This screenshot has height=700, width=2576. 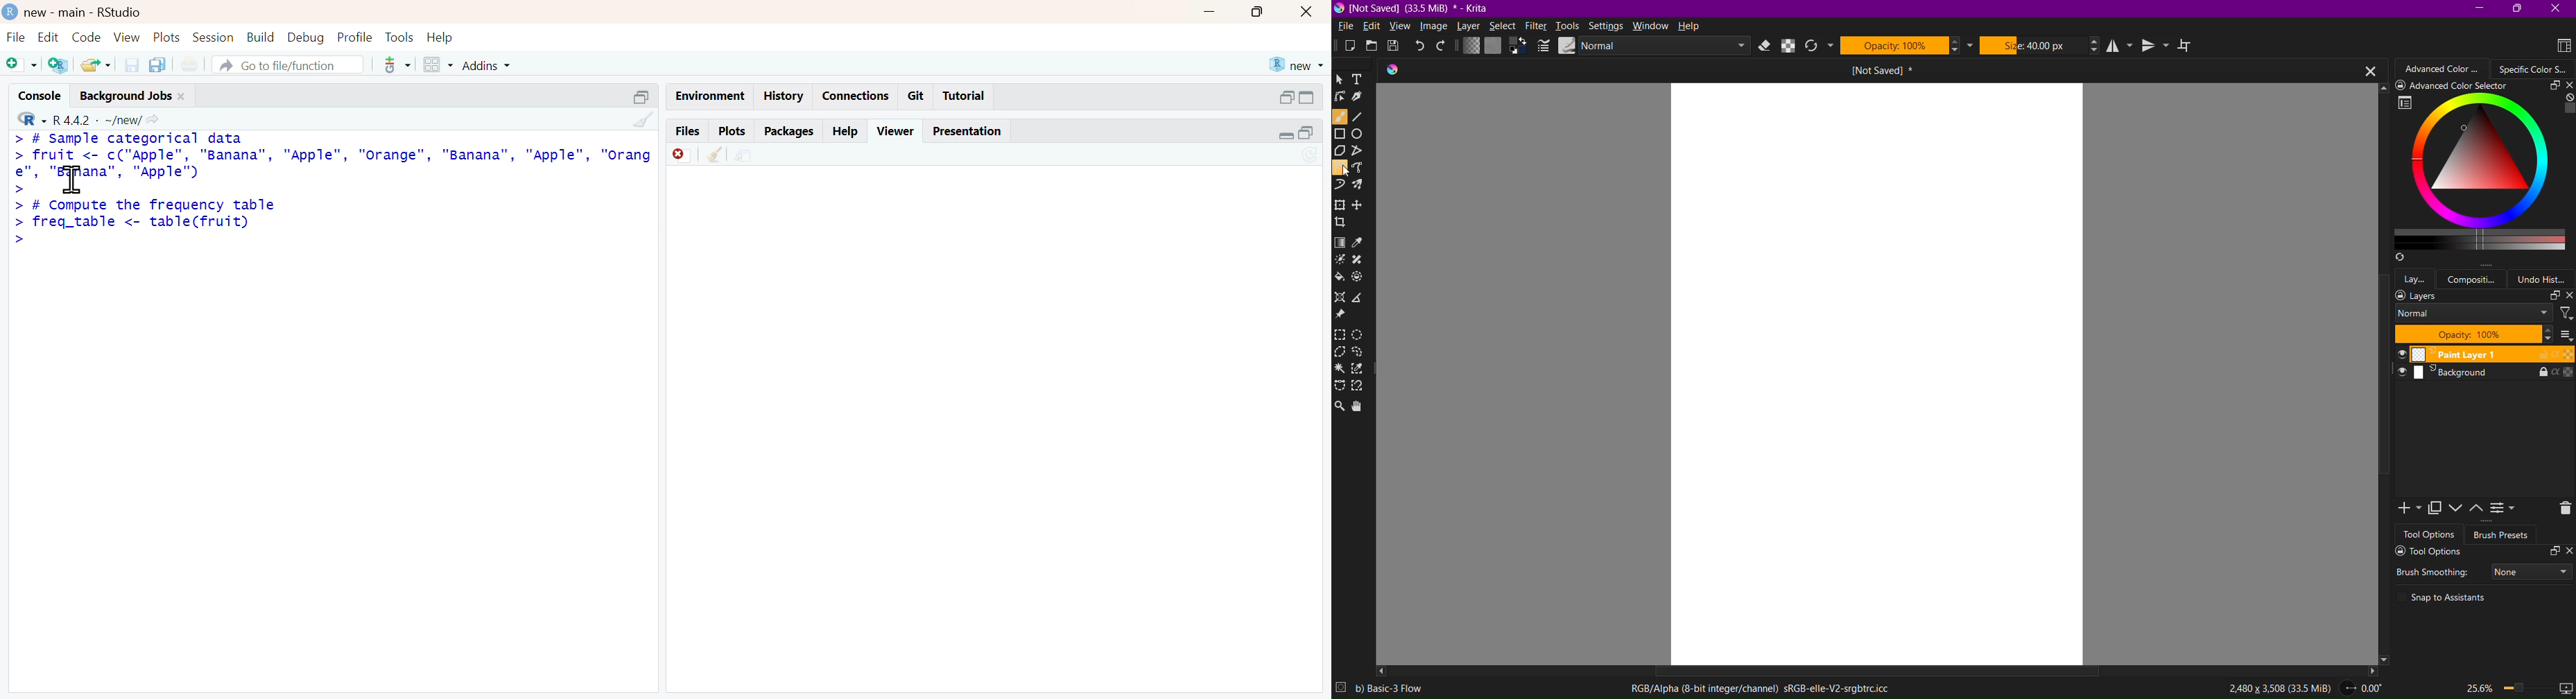 What do you see at coordinates (2480, 553) in the screenshot?
I see `Tool Options` at bounding box center [2480, 553].